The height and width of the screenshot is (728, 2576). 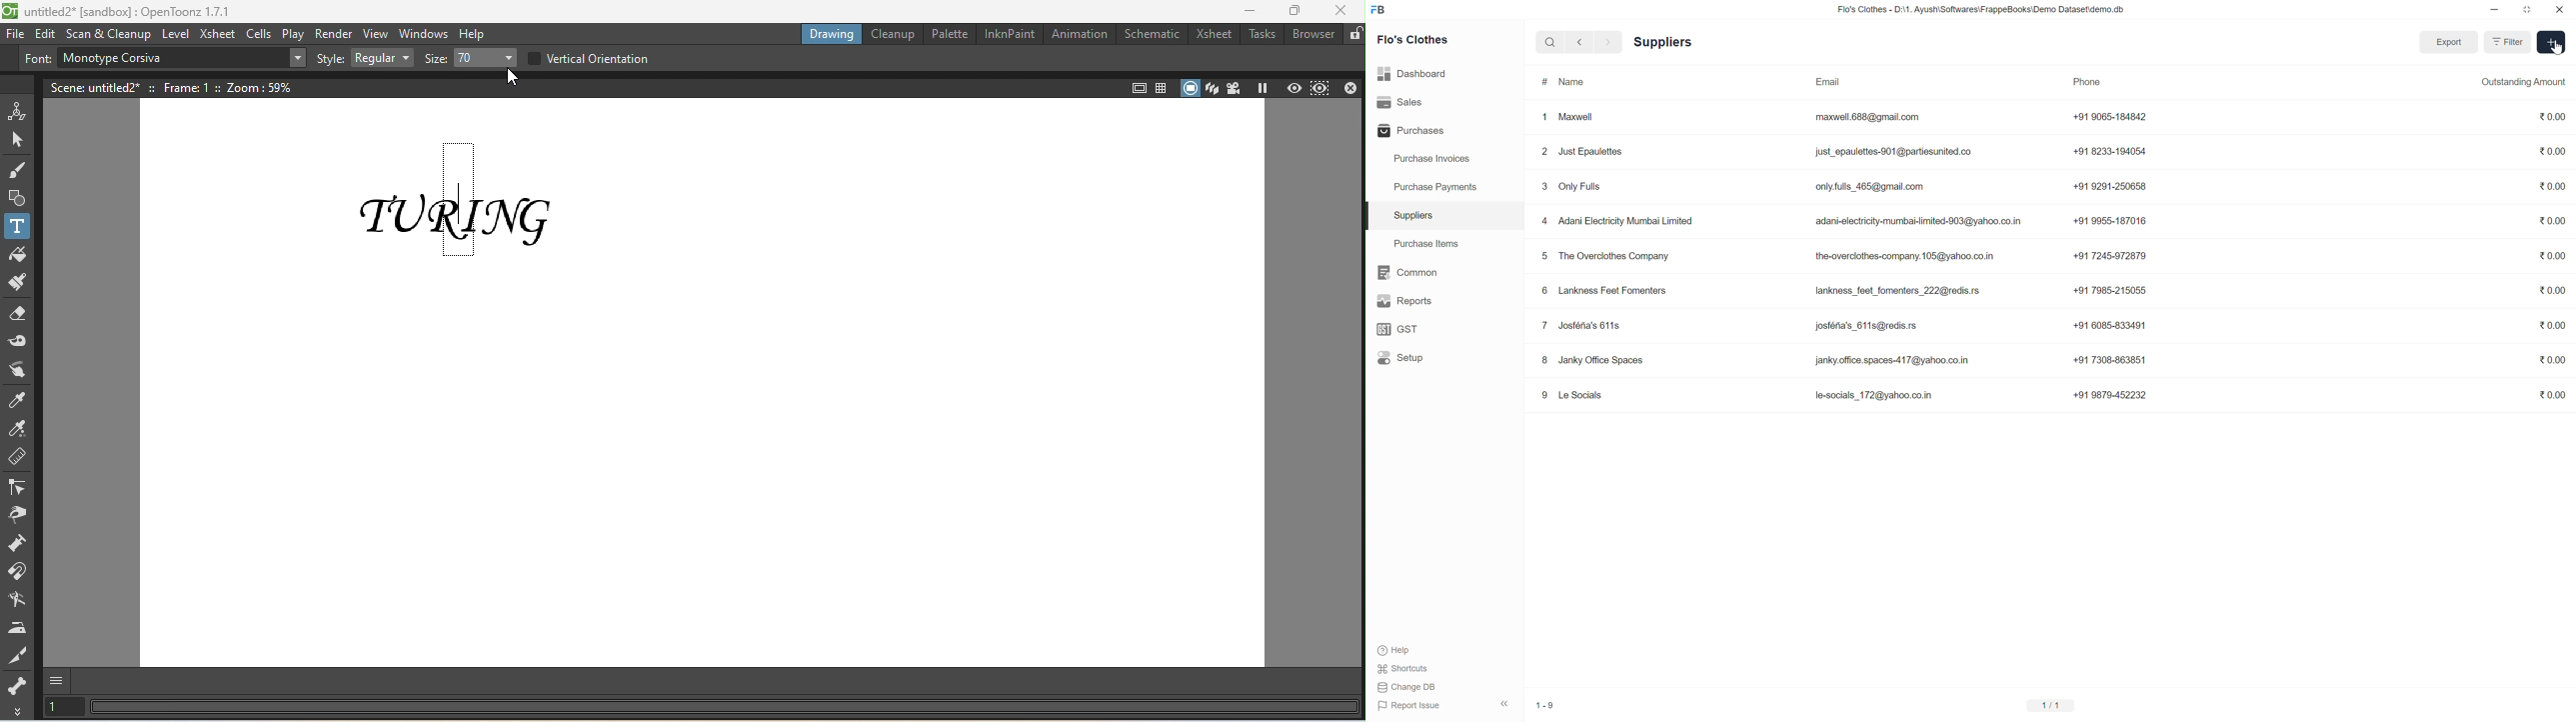 I want to click on Setup, so click(x=1444, y=358).